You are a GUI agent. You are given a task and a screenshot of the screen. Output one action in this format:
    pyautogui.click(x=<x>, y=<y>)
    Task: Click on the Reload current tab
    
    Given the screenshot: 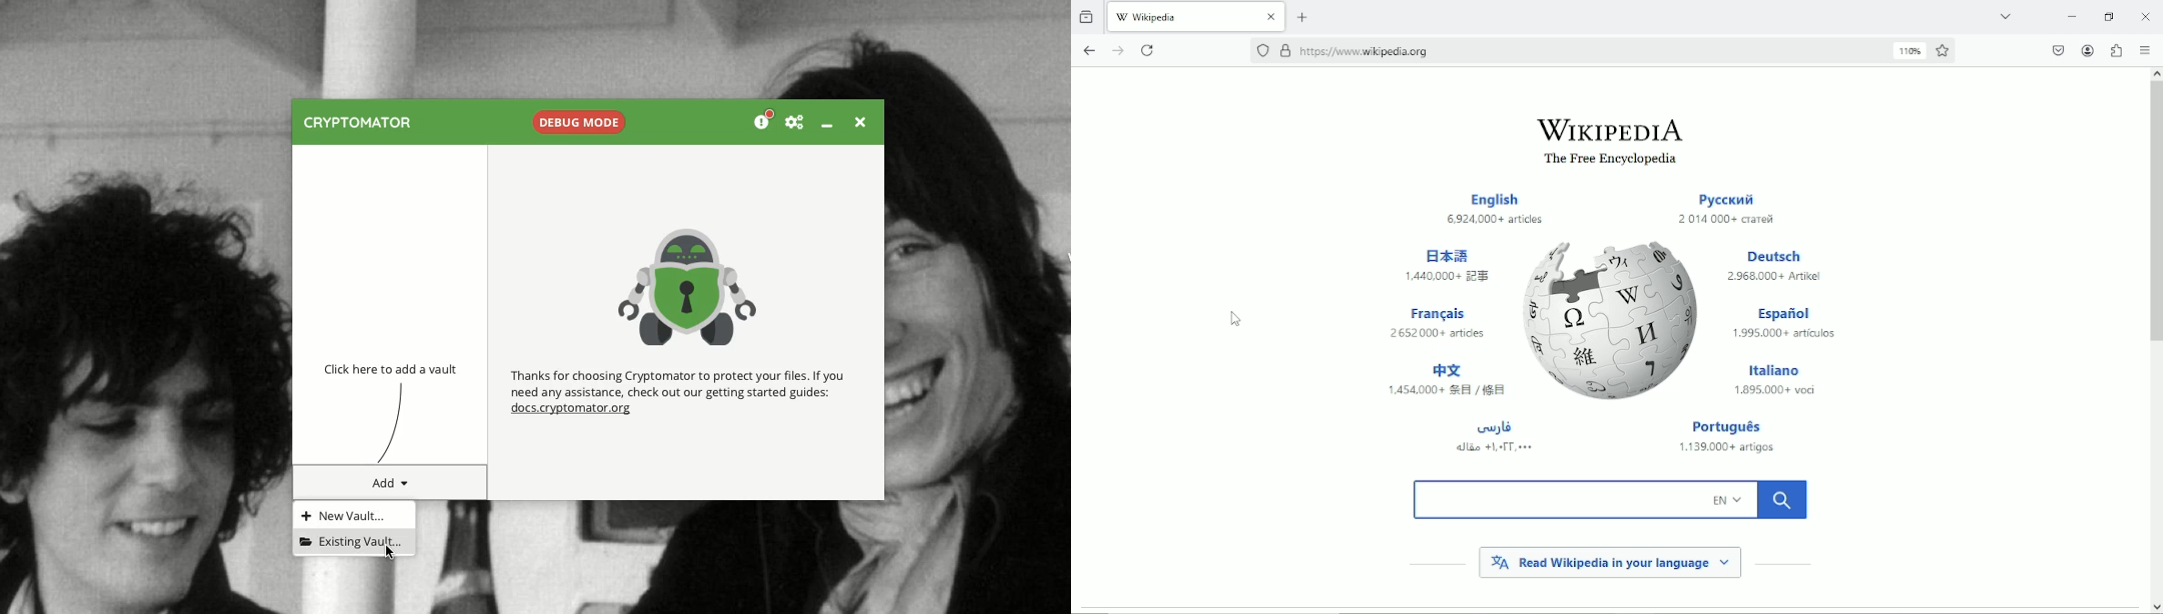 What is the action you would take?
    pyautogui.click(x=1148, y=50)
    